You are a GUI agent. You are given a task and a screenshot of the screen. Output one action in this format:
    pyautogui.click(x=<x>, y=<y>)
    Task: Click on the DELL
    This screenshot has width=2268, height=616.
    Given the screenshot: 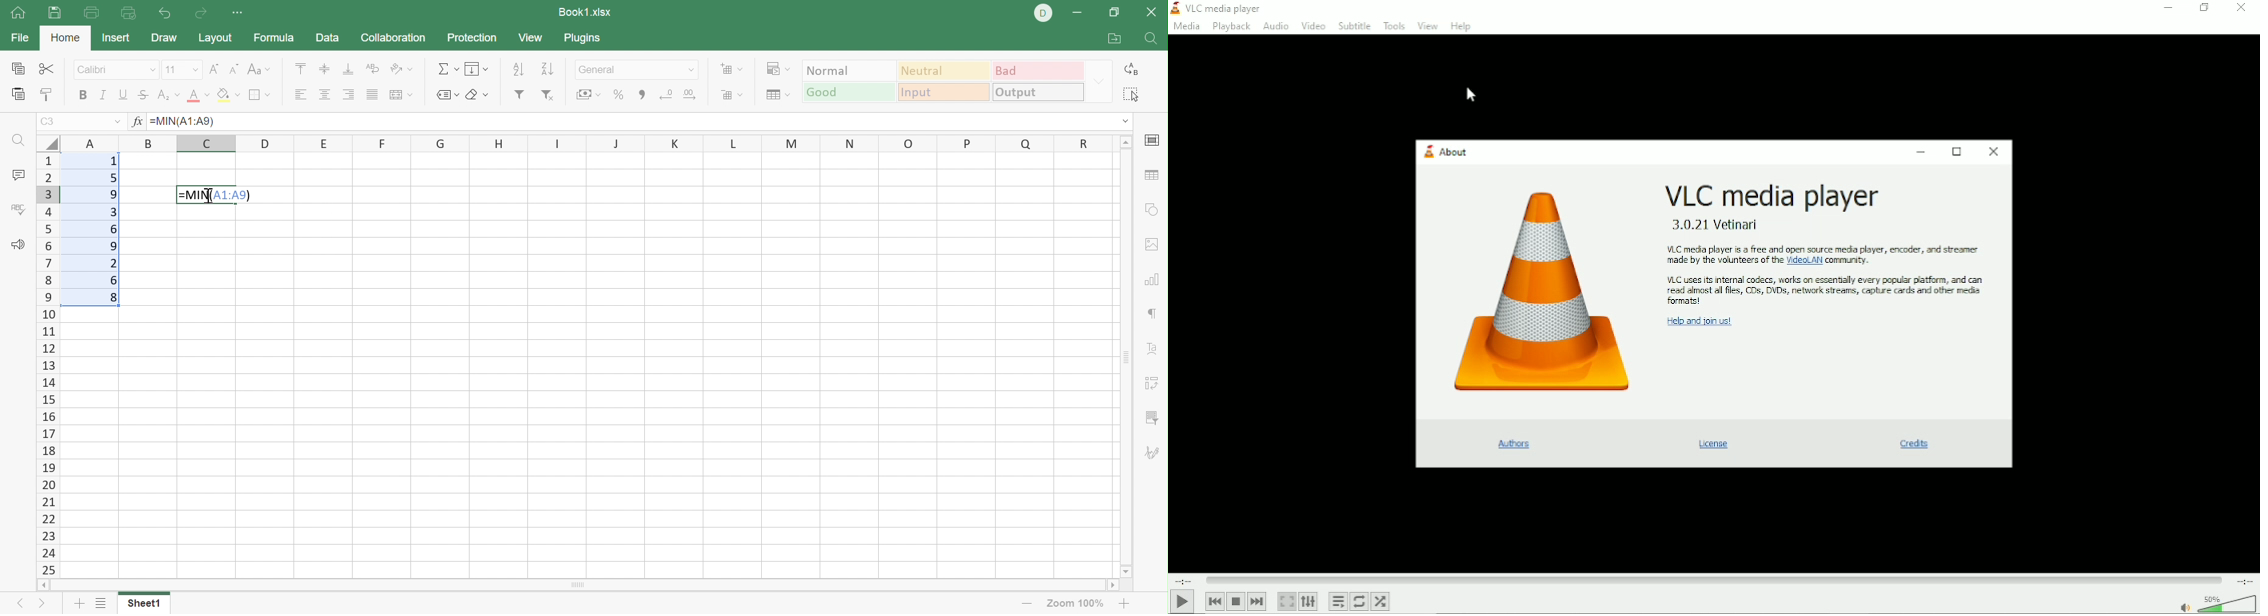 What is the action you would take?
    pyautogui.click(x=1042, y=13)
    